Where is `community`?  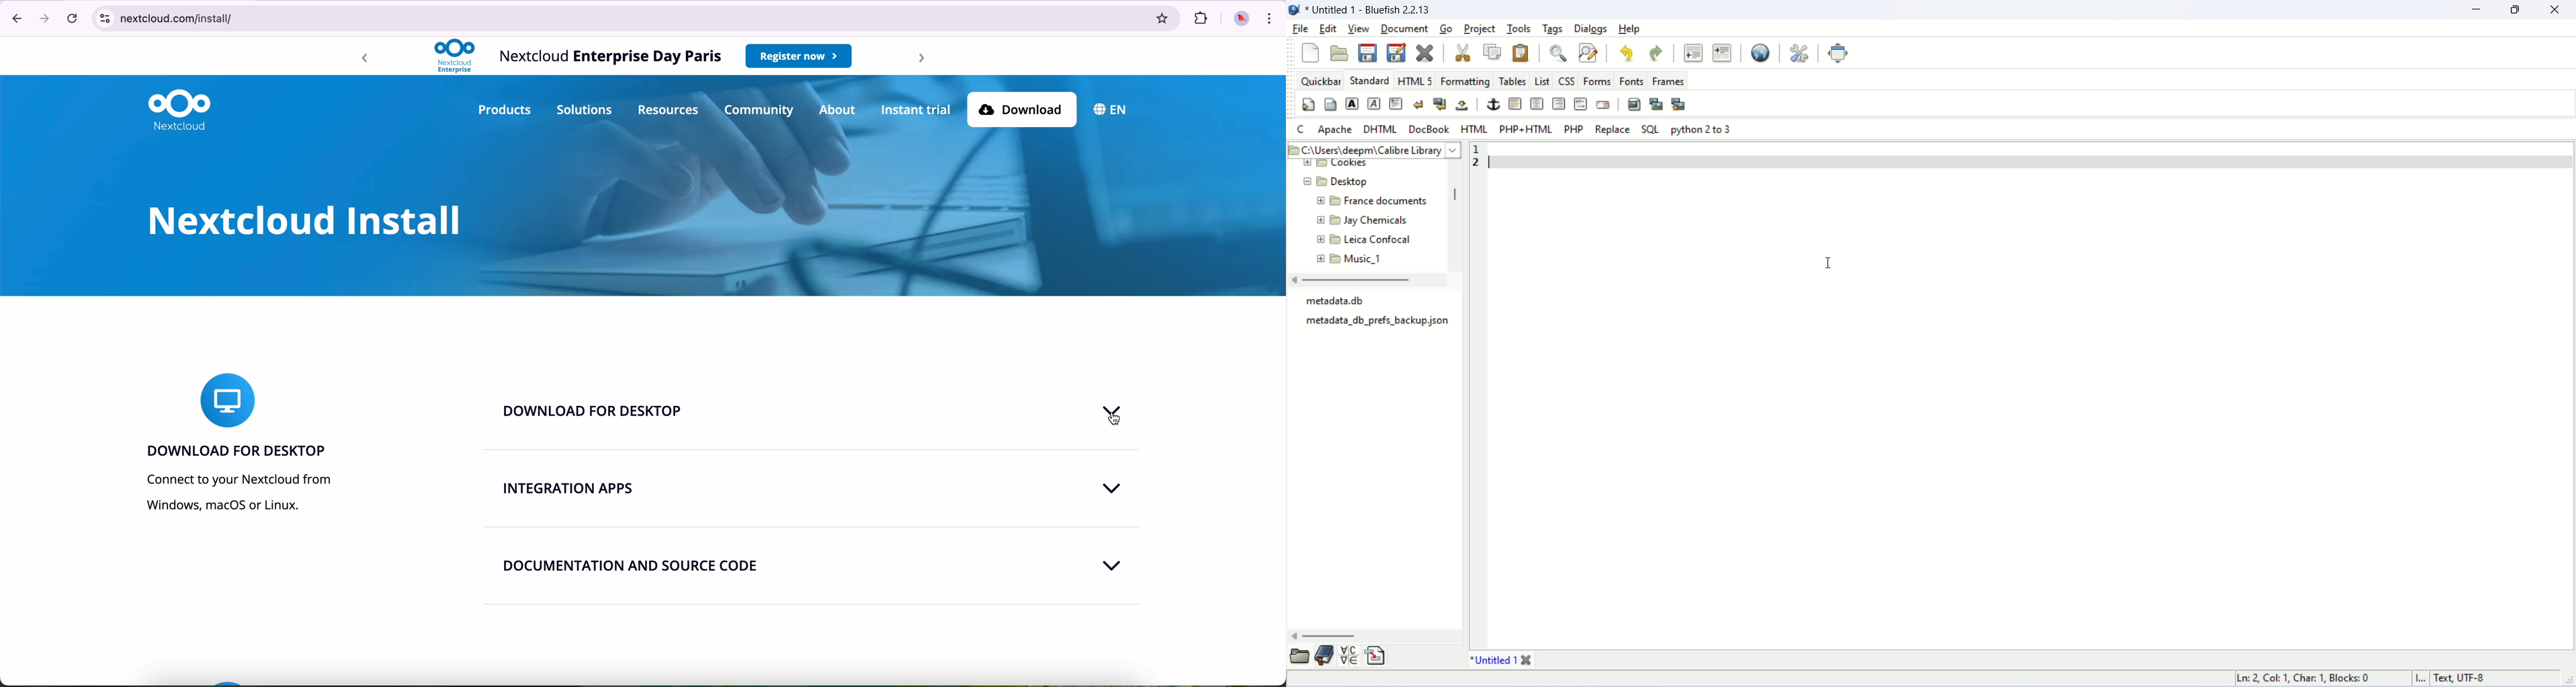 community is located at coordinates (760, 110).